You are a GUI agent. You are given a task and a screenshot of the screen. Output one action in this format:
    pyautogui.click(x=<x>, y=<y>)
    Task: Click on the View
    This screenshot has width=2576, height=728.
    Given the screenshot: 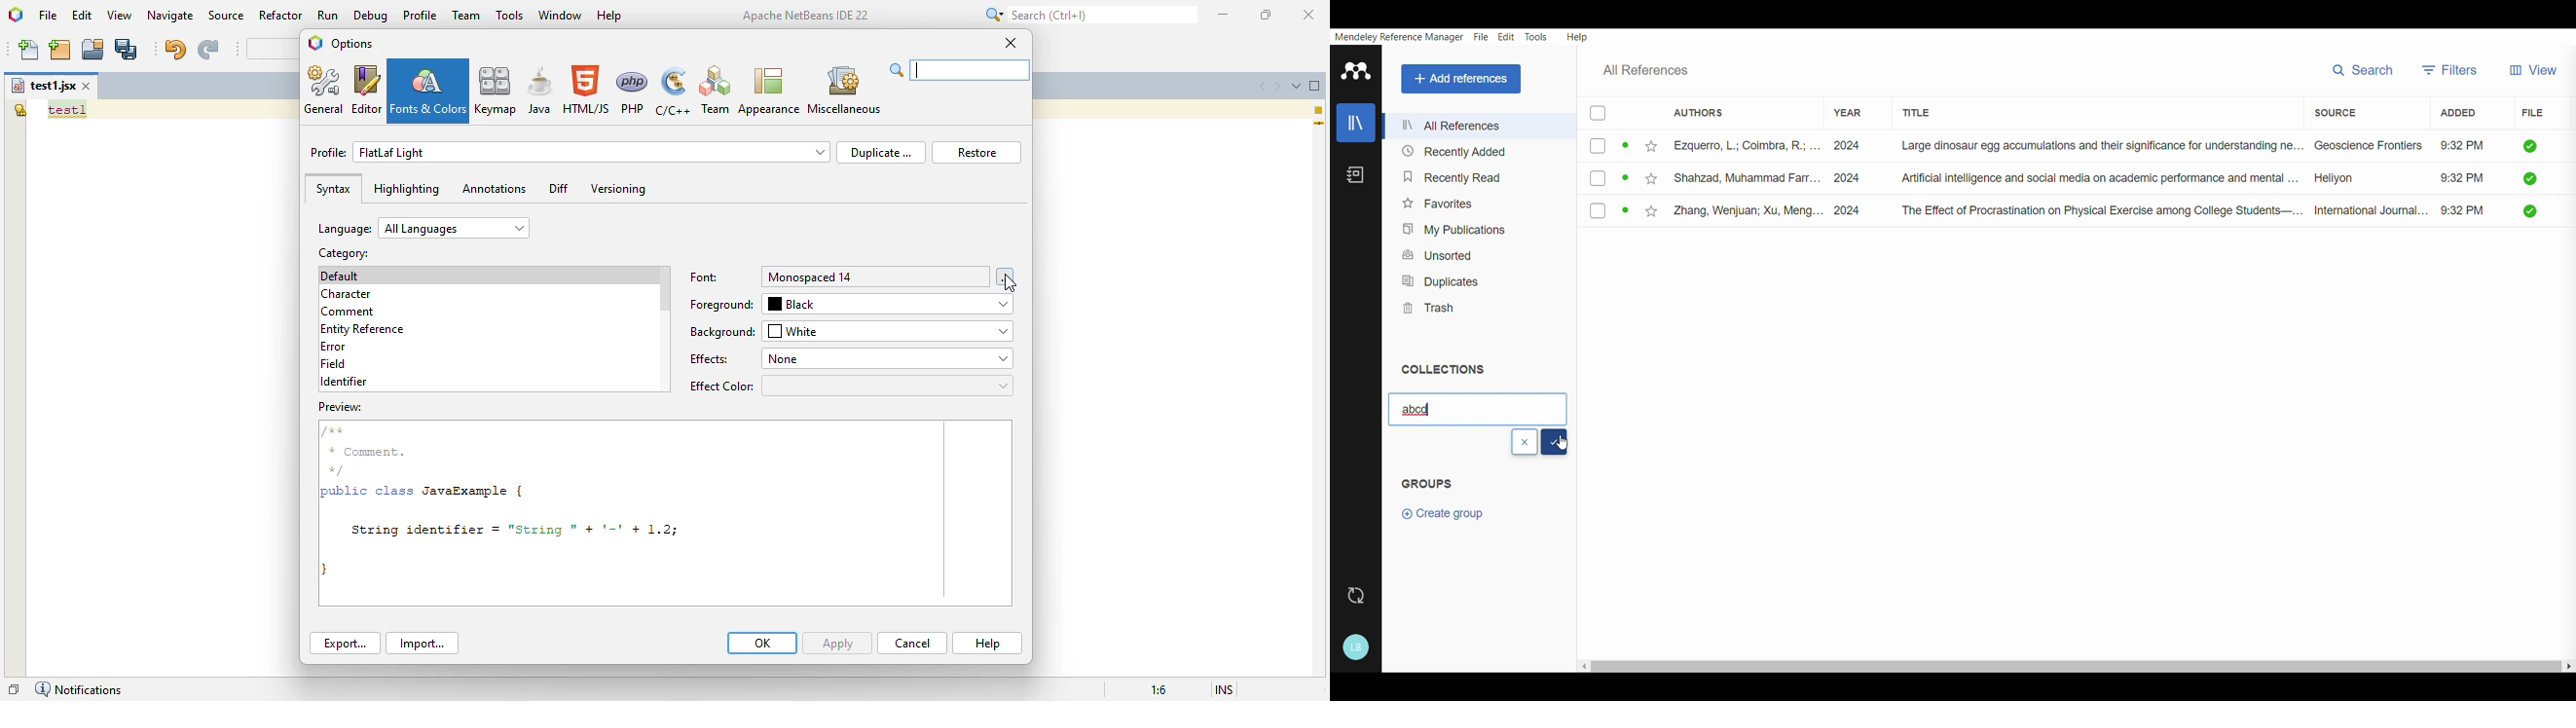 What is the action you would take?
    pyautogui.click(x=2537, y=65)
    